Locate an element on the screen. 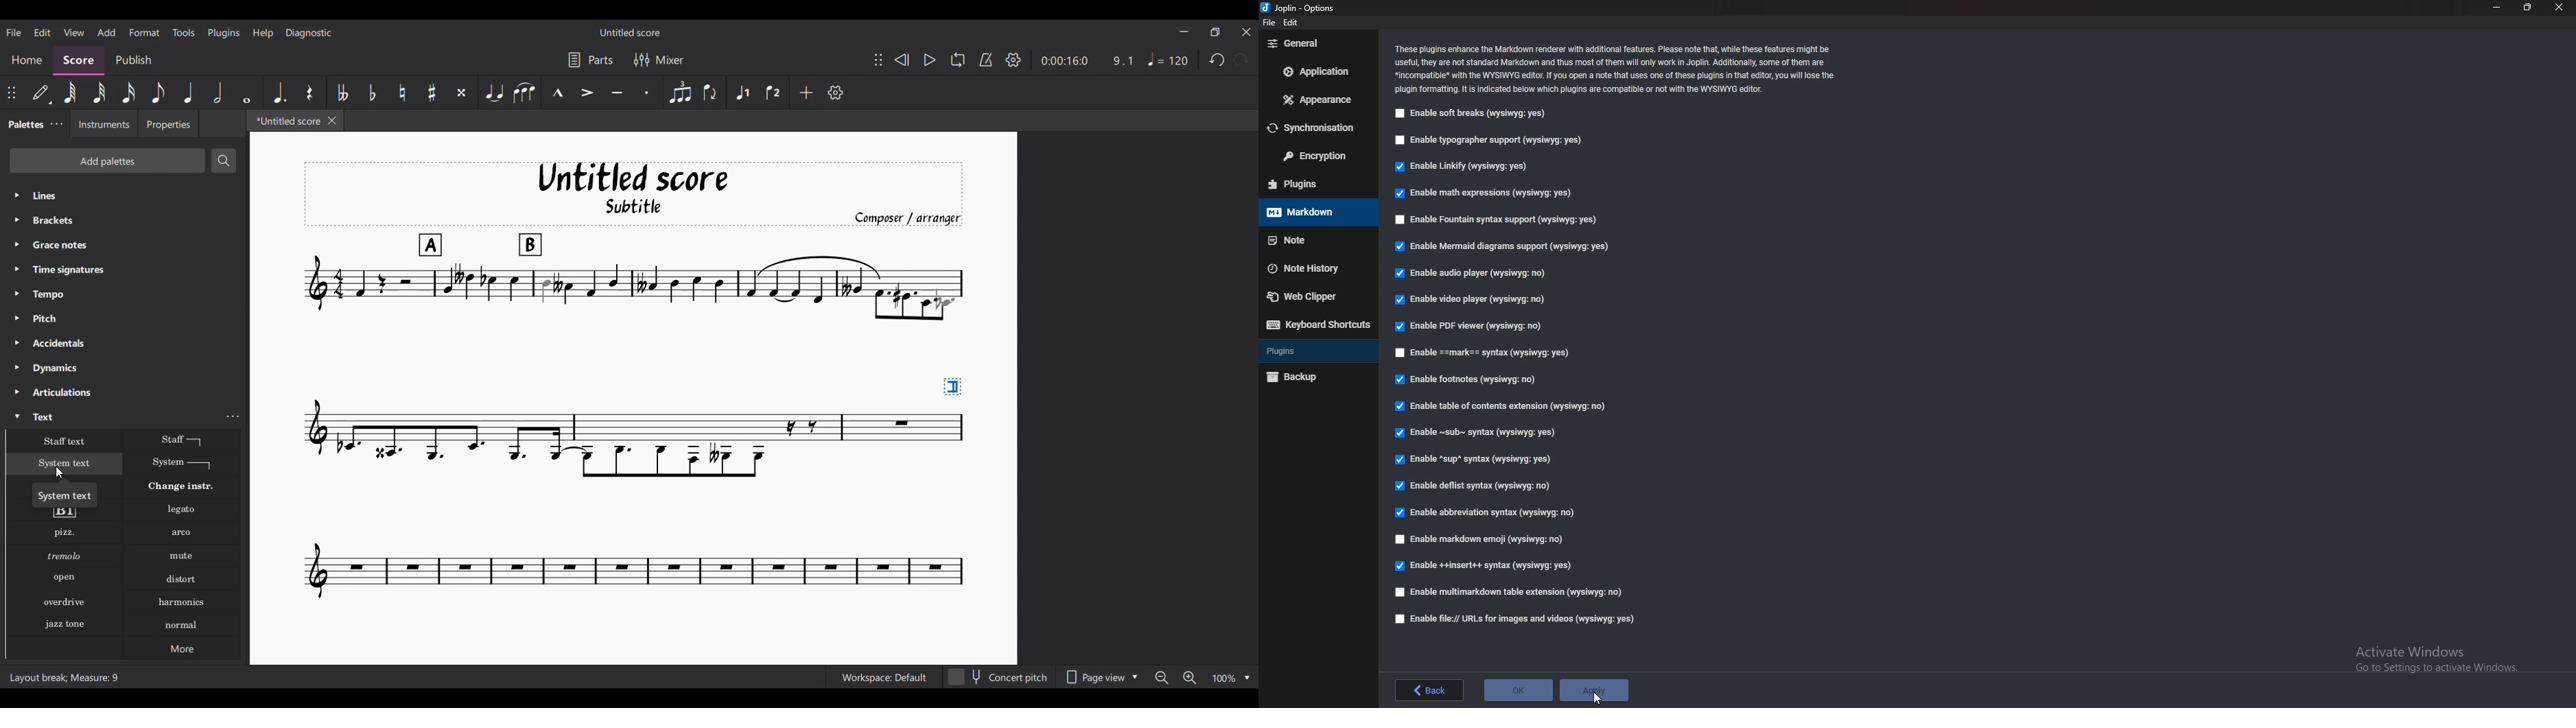 The height and width of the screenshot is (728, 2576). activate windows message advisory is located at coordinates (2435, 659).